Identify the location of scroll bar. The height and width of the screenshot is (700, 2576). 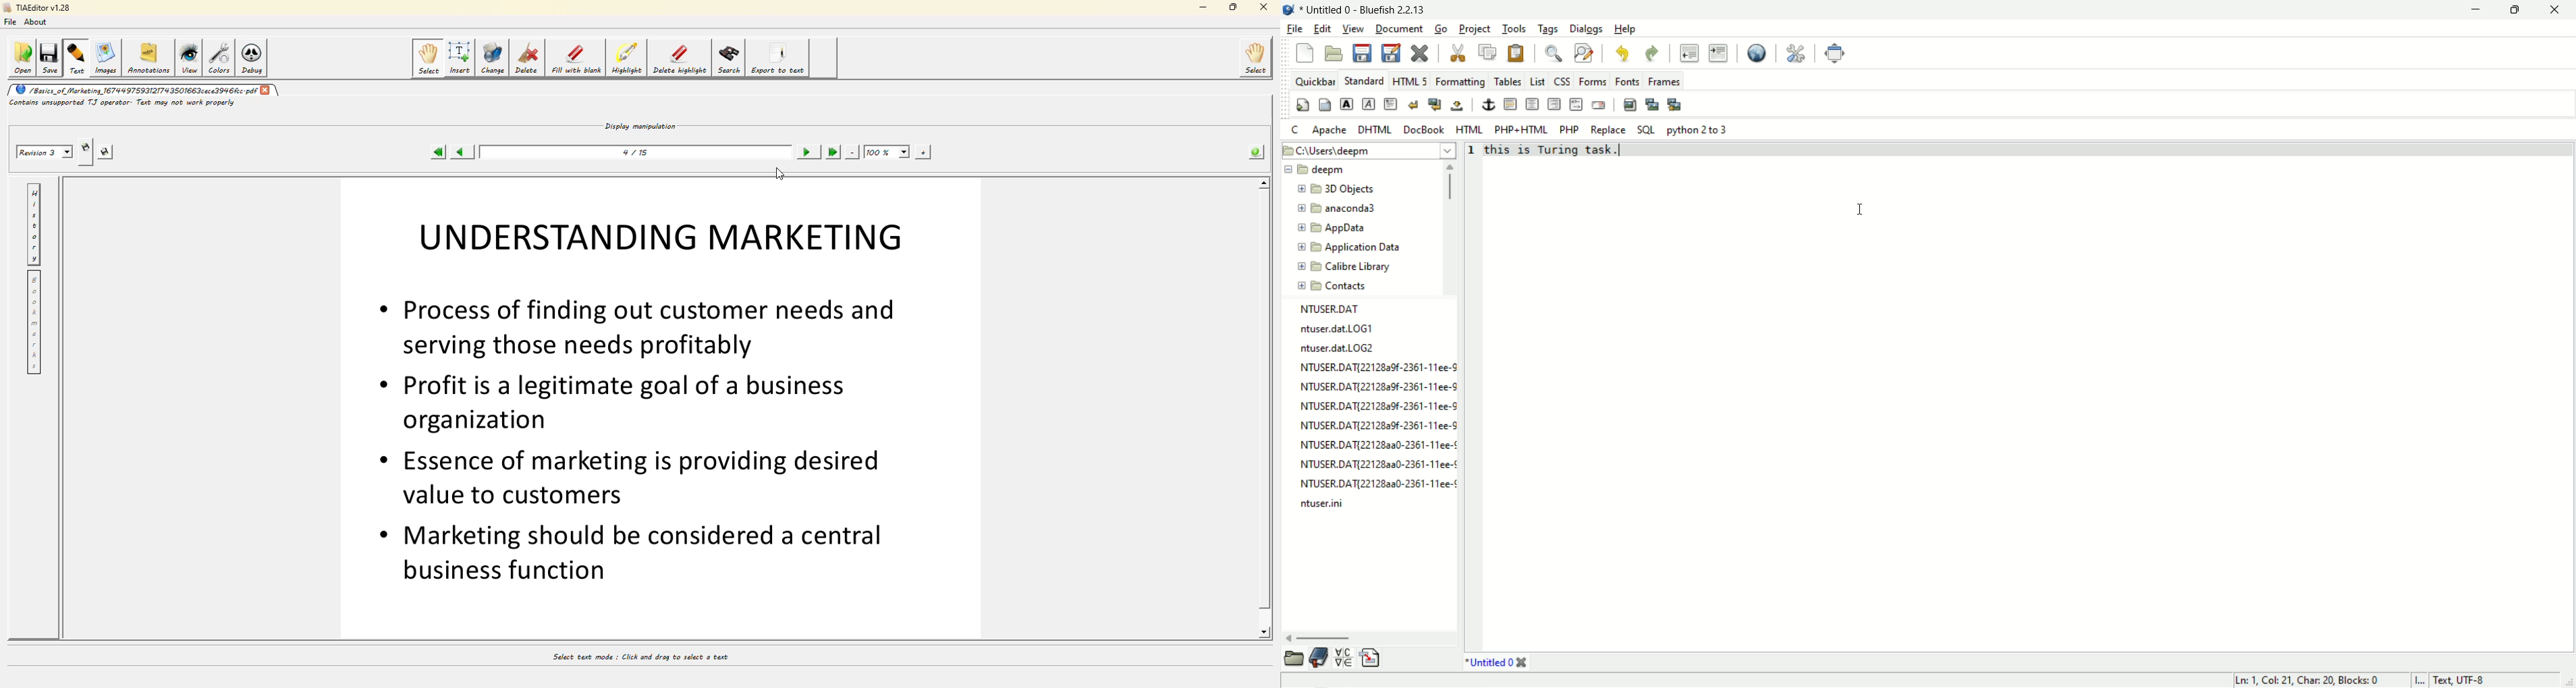
(1365, 639).